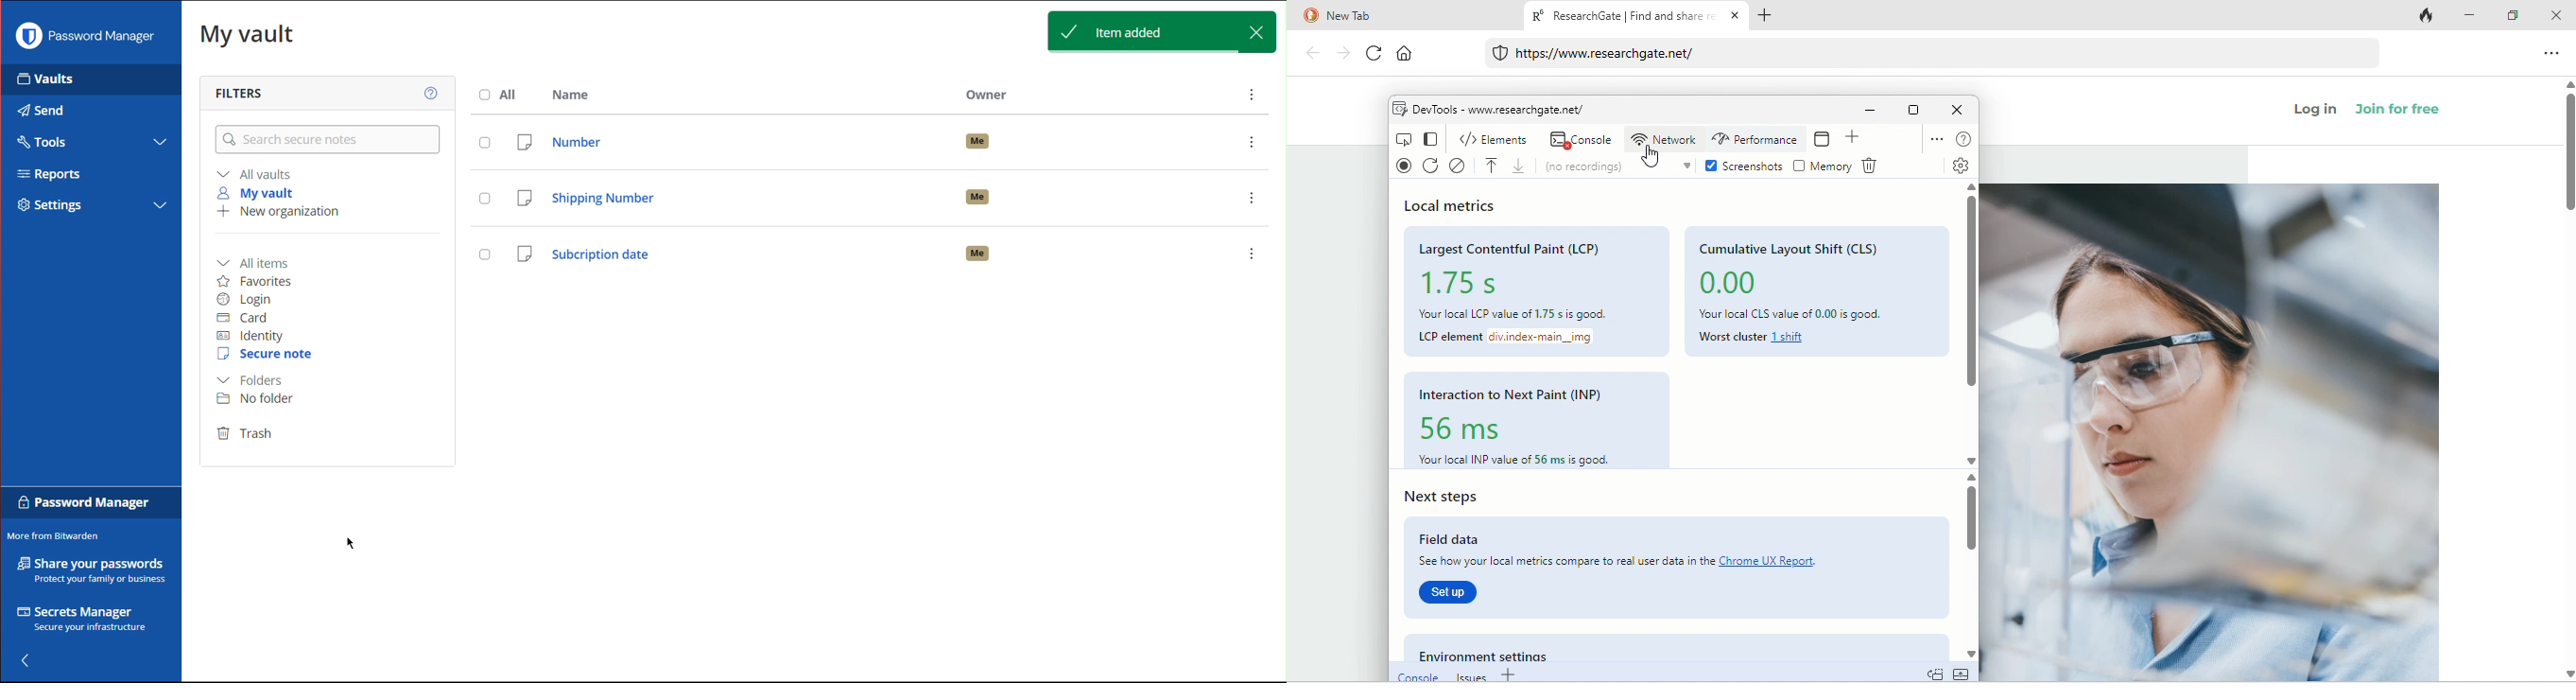 The image size is (2576, 700). What do you see at coordinates (253, 338) in the screenshot?
I see `Identity` at bounding box center [253, 338].